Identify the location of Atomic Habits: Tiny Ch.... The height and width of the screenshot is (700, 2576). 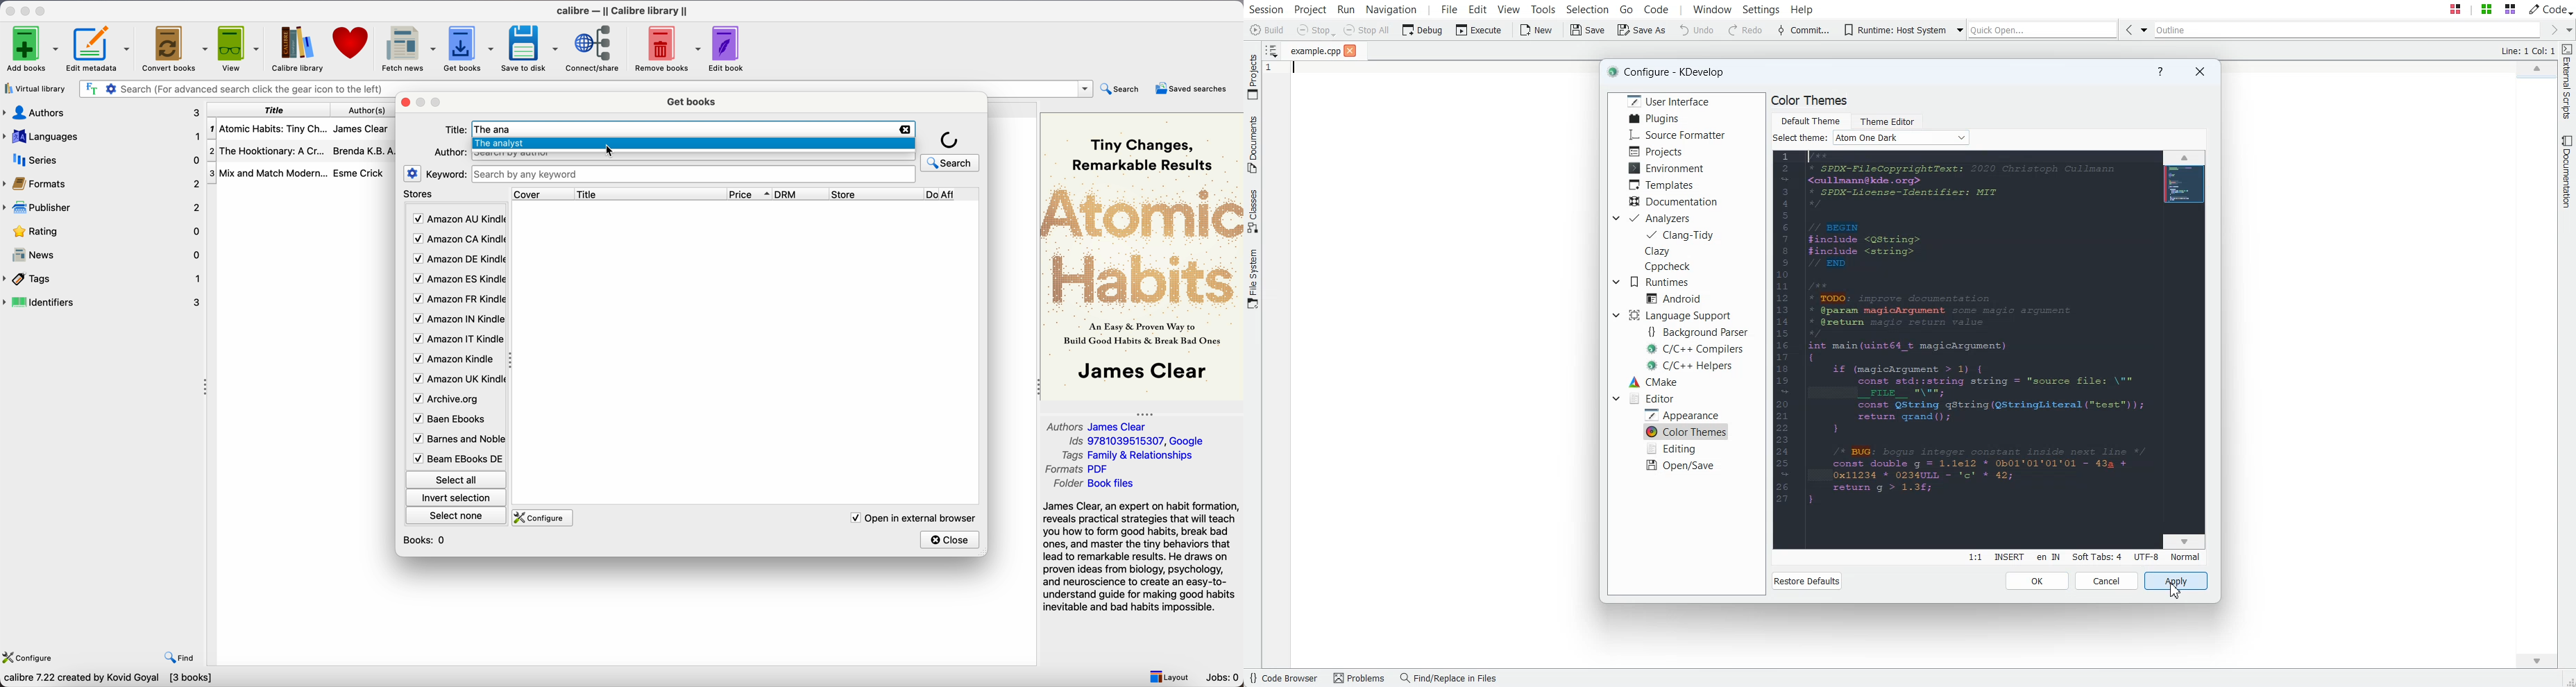
(271, 129).